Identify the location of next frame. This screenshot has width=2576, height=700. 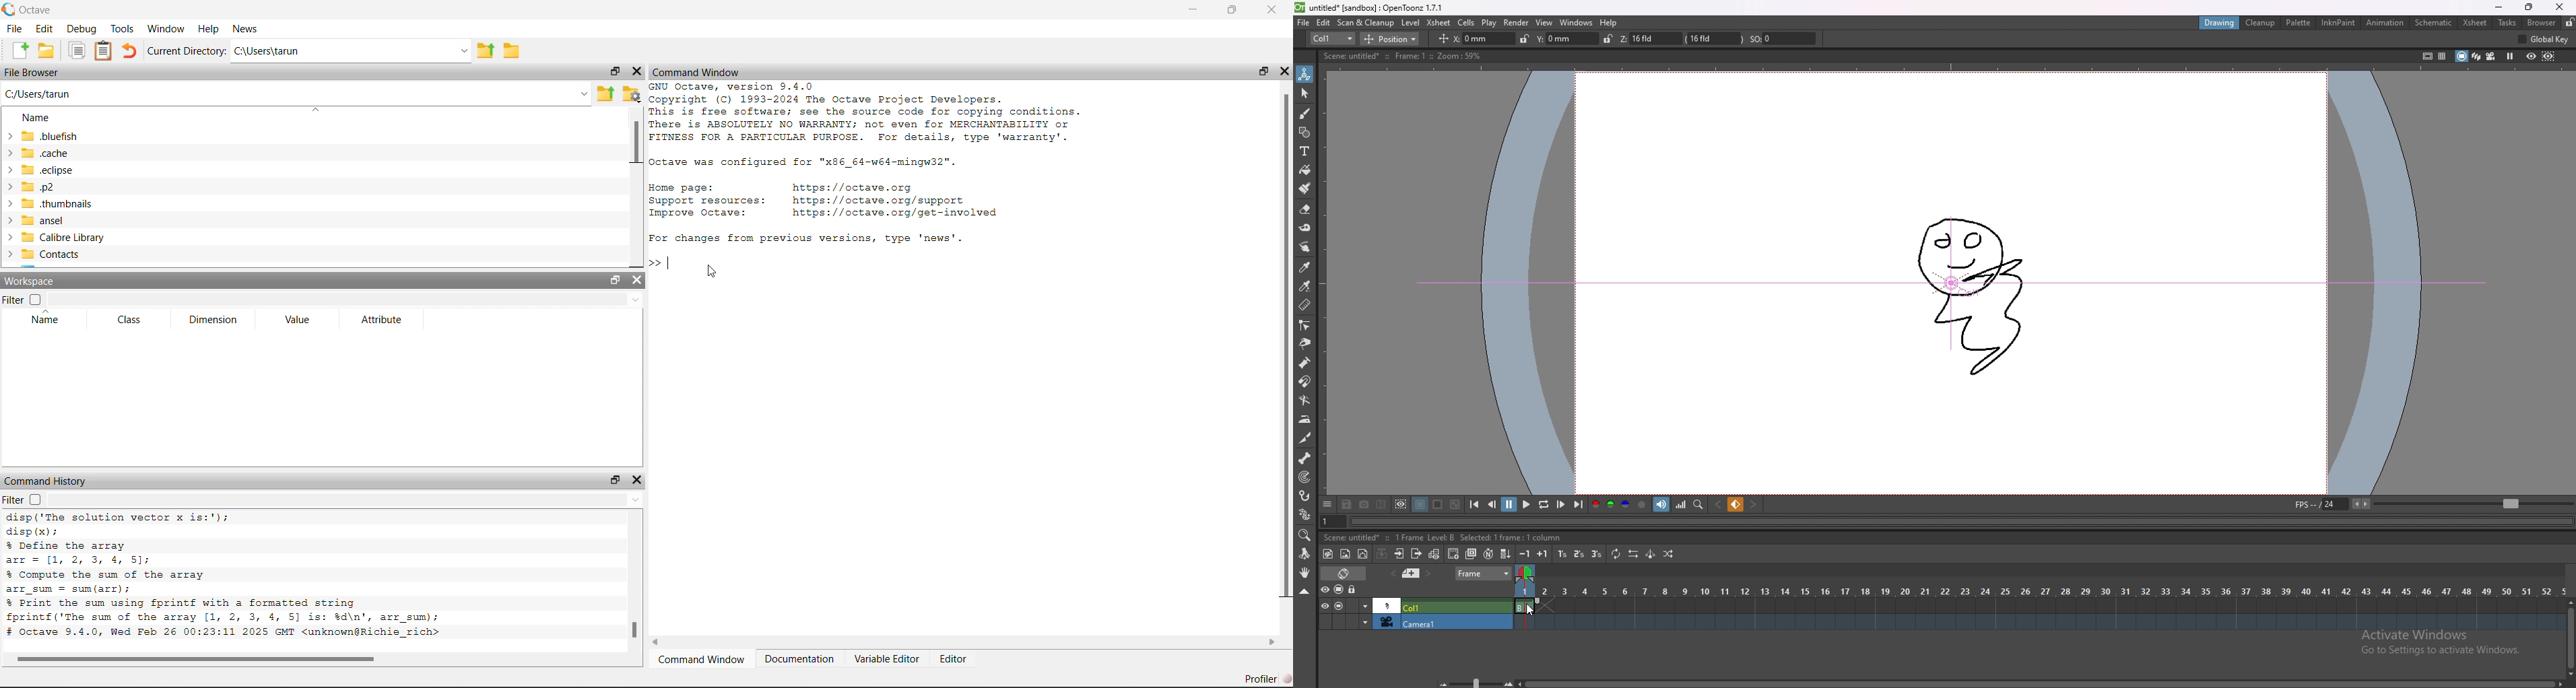
(1562, 504).